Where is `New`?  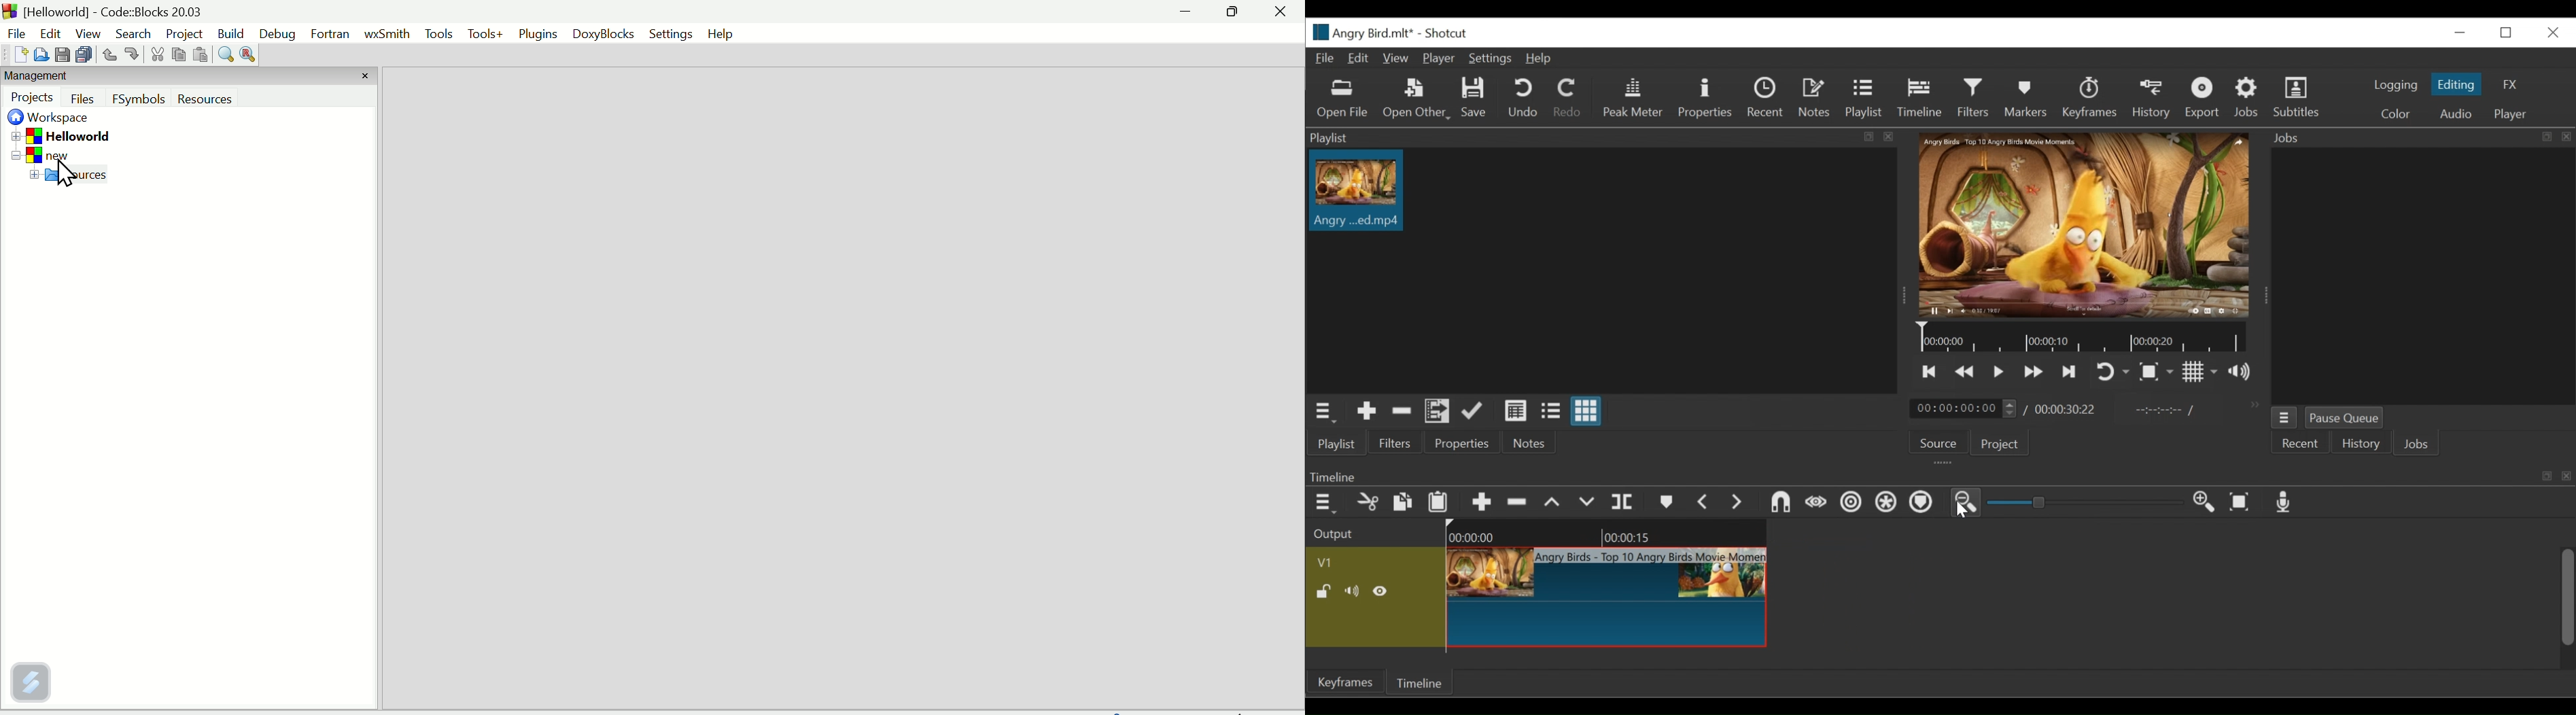
New is located at coordinates (52, 155).